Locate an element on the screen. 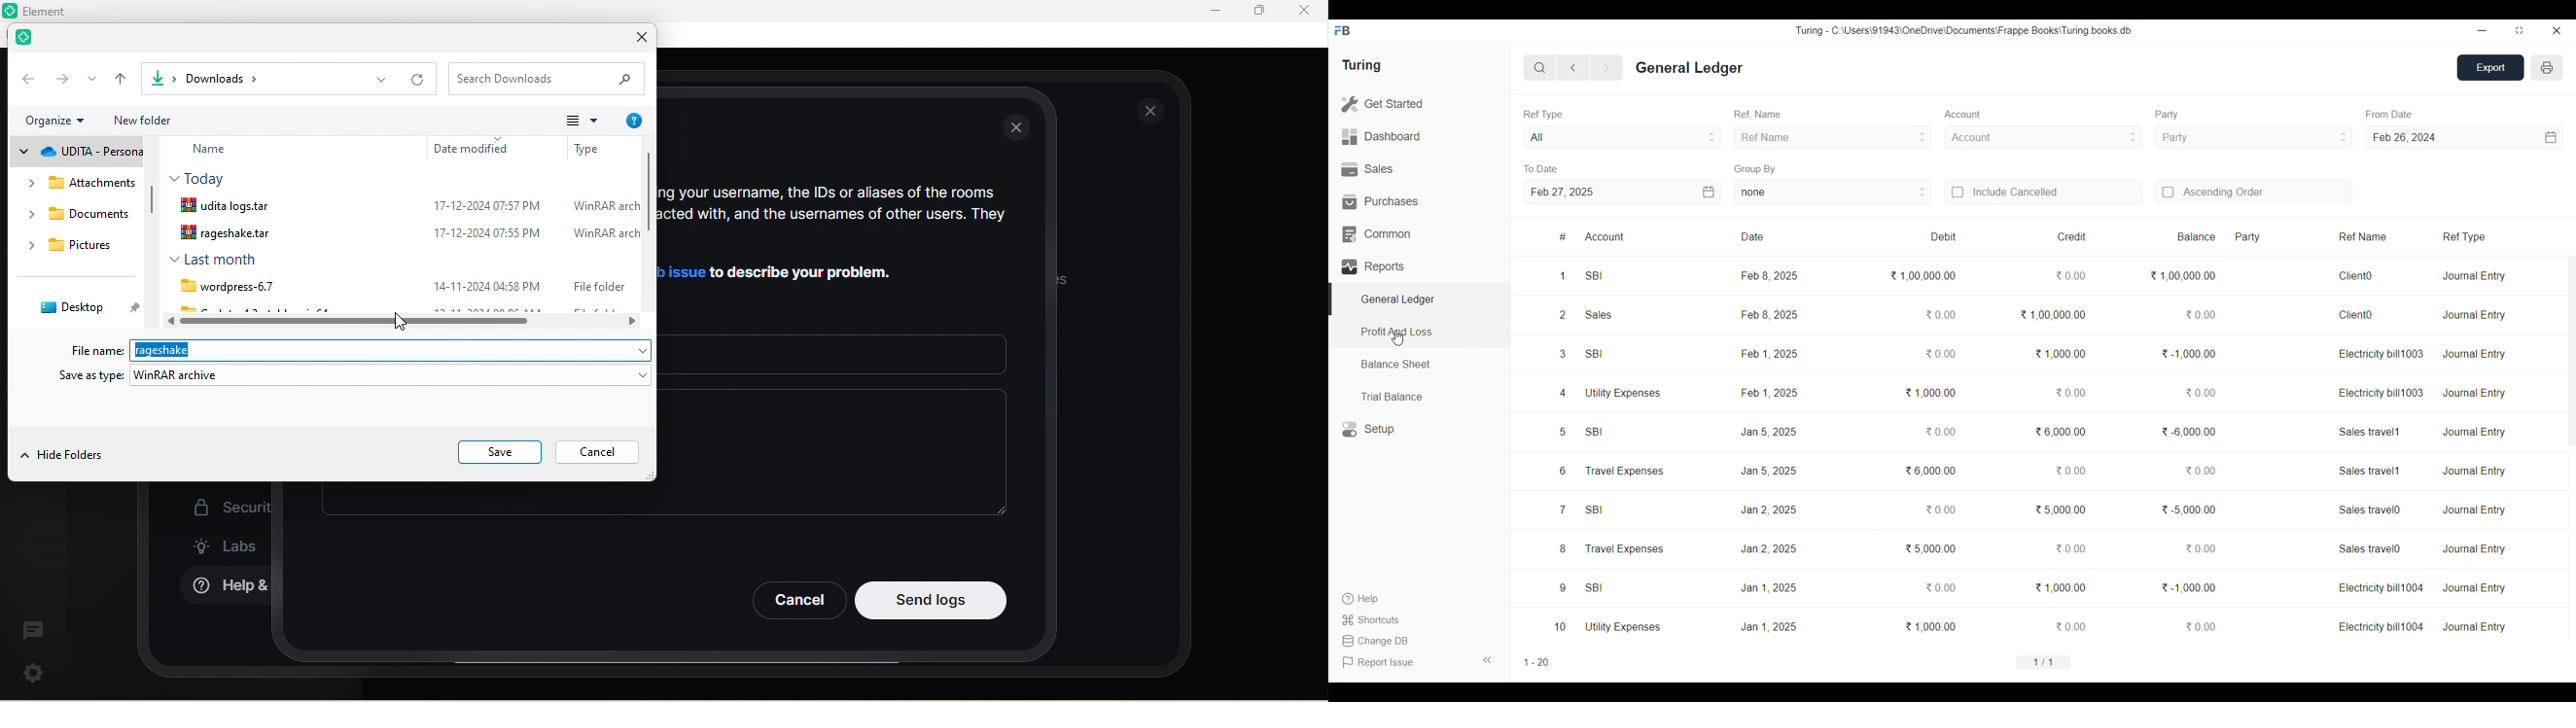 Image resolution: width=2576 pixels, height=728 pixels. quick setting is located at coordinates (34, 669).